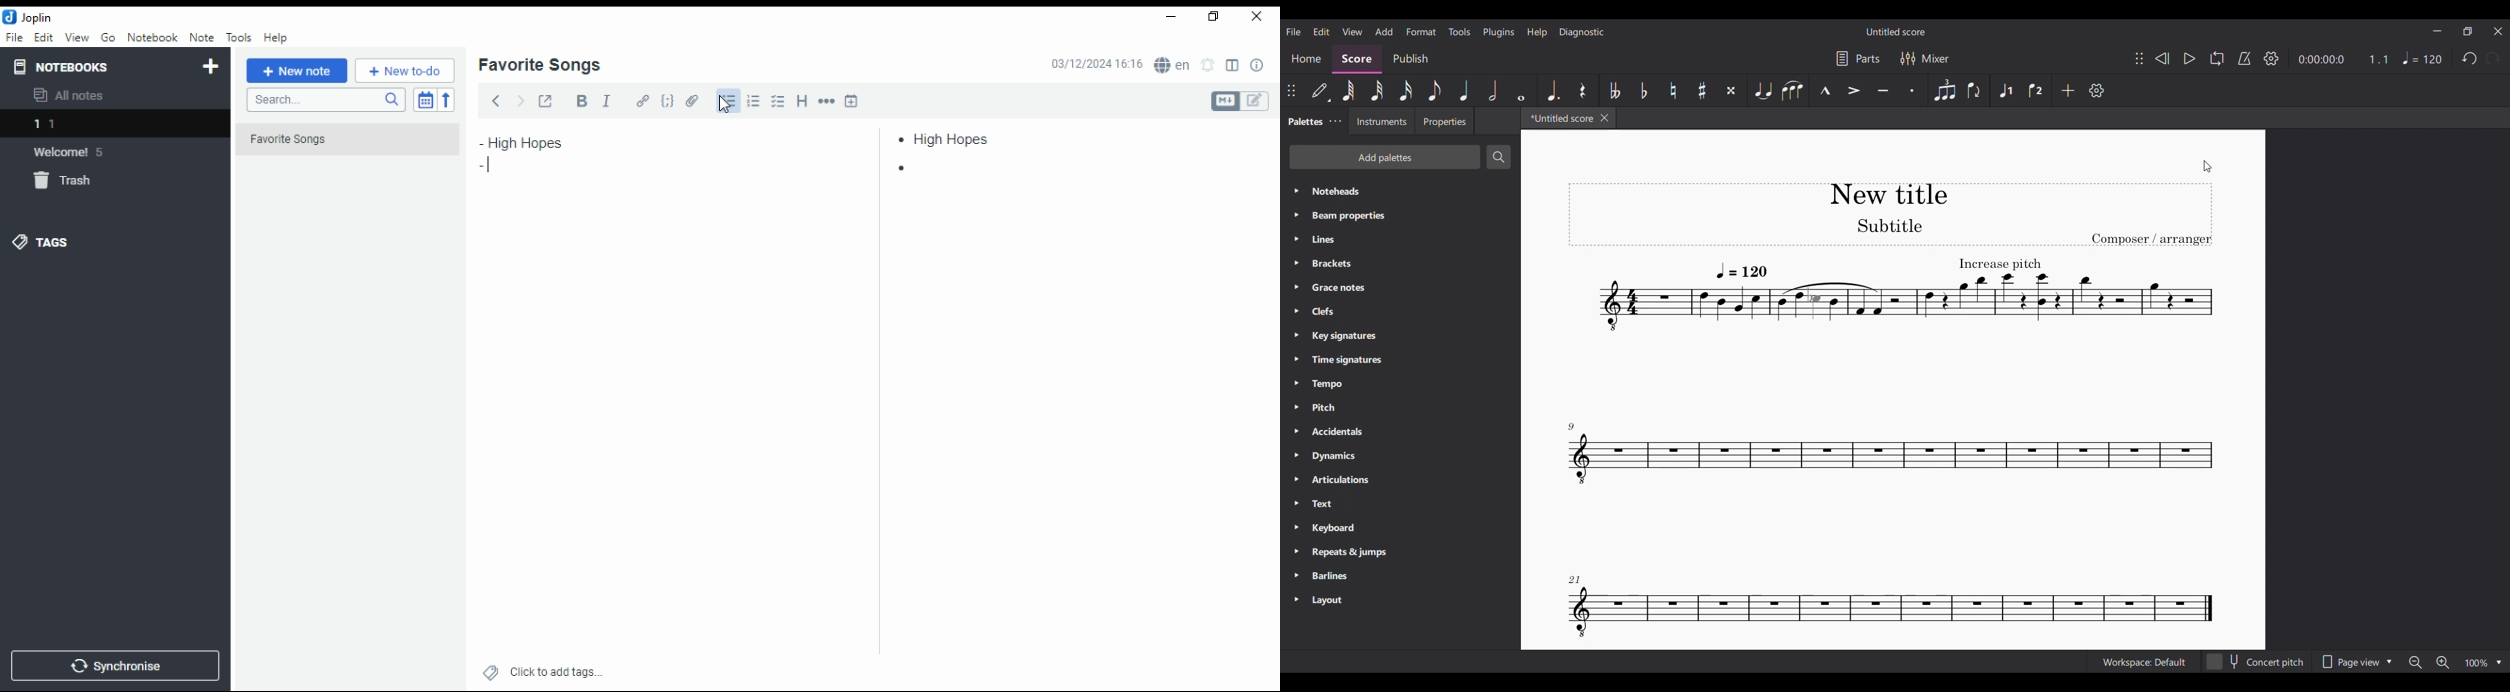  Describe the element at coordinates (1258, 17) in the screenshot. I see `close window` at that location.